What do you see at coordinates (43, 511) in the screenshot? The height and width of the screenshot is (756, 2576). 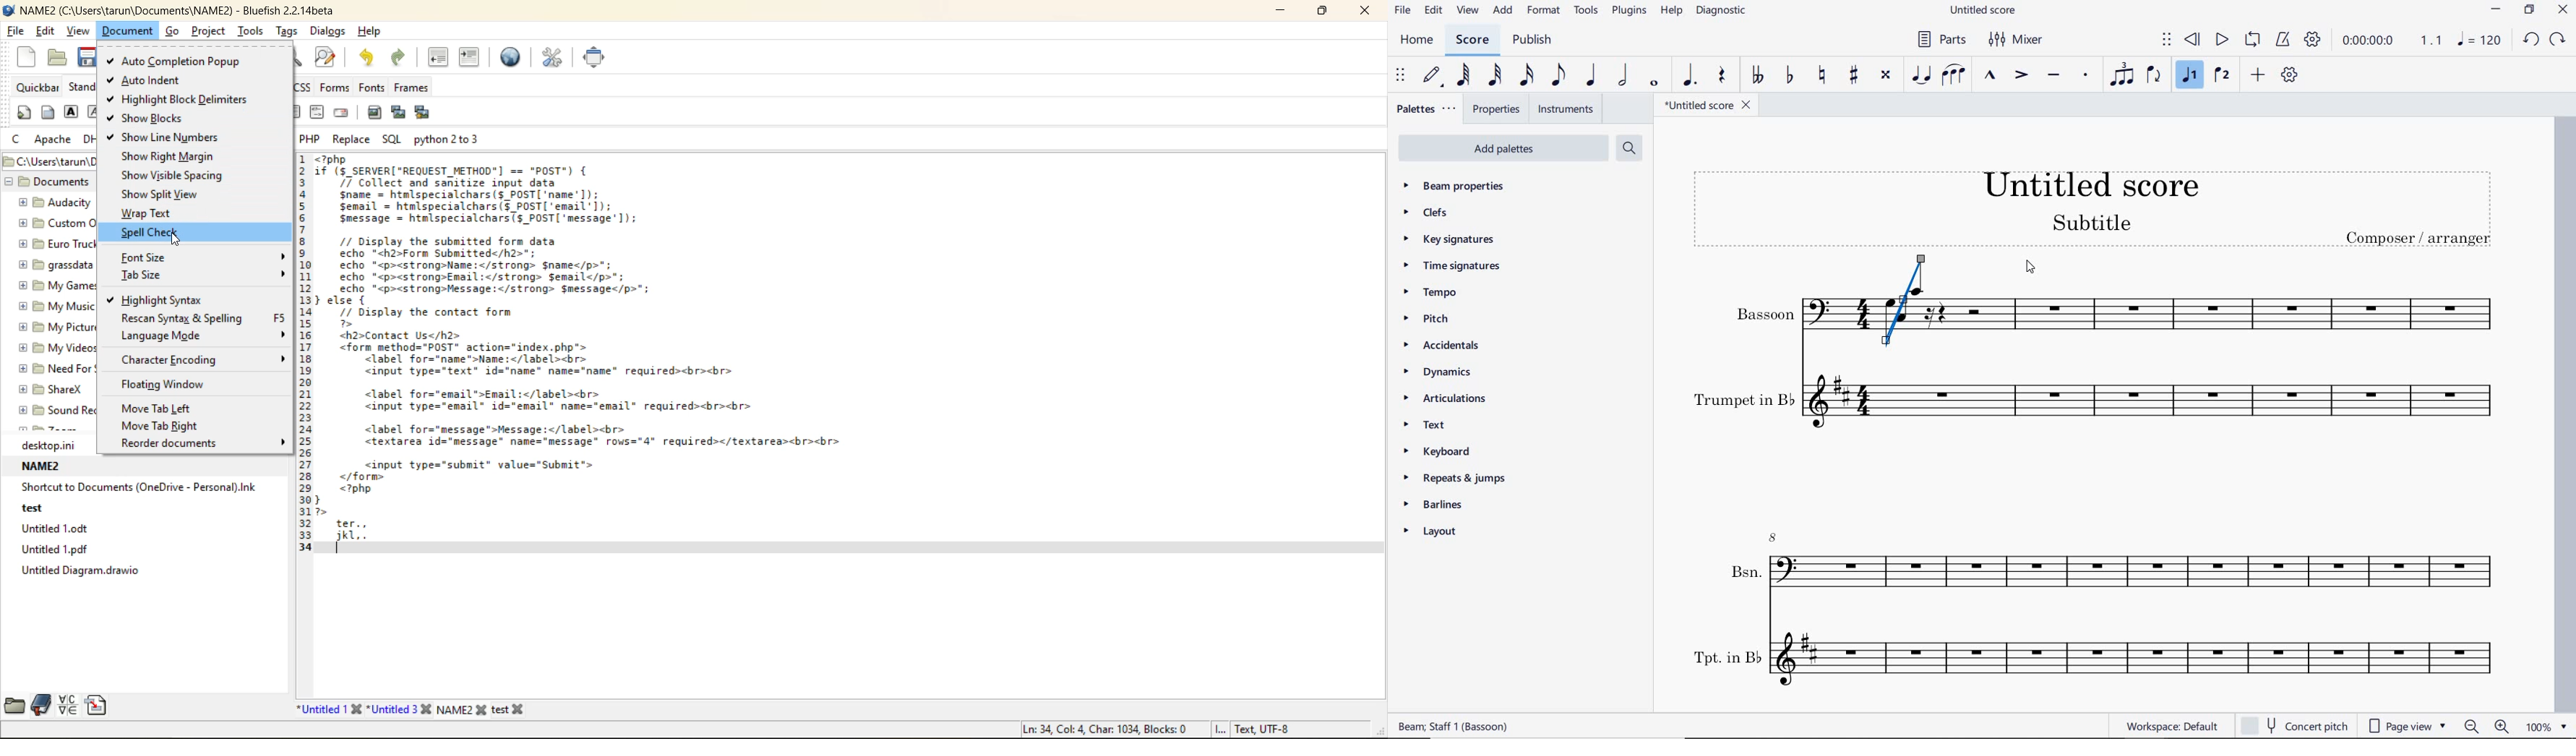 I see `test` at bounding box center [43, 511].